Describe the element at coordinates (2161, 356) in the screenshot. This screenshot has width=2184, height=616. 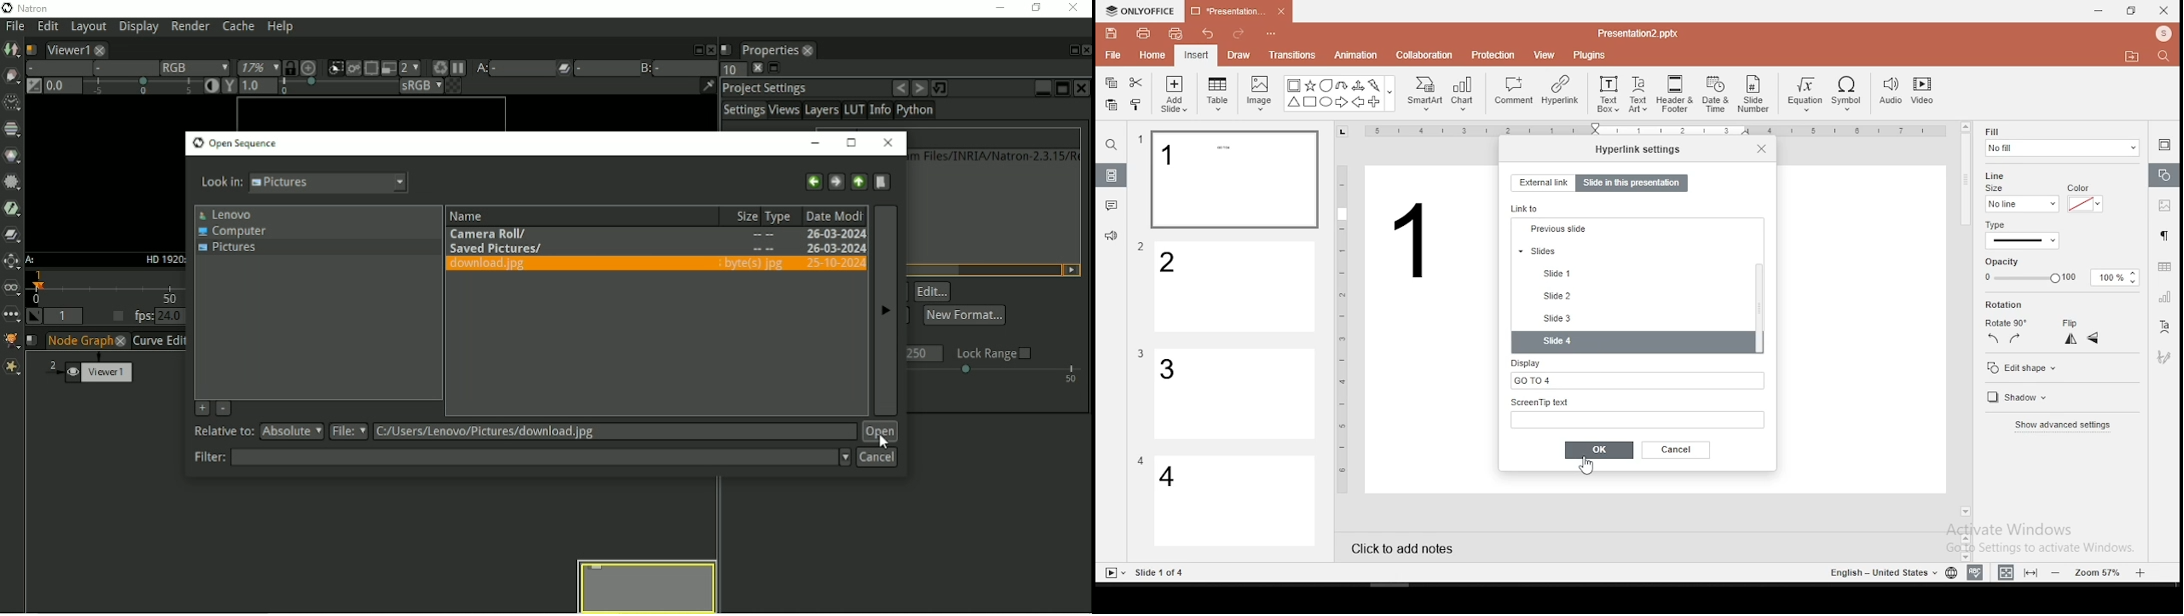
I see `` at that location.